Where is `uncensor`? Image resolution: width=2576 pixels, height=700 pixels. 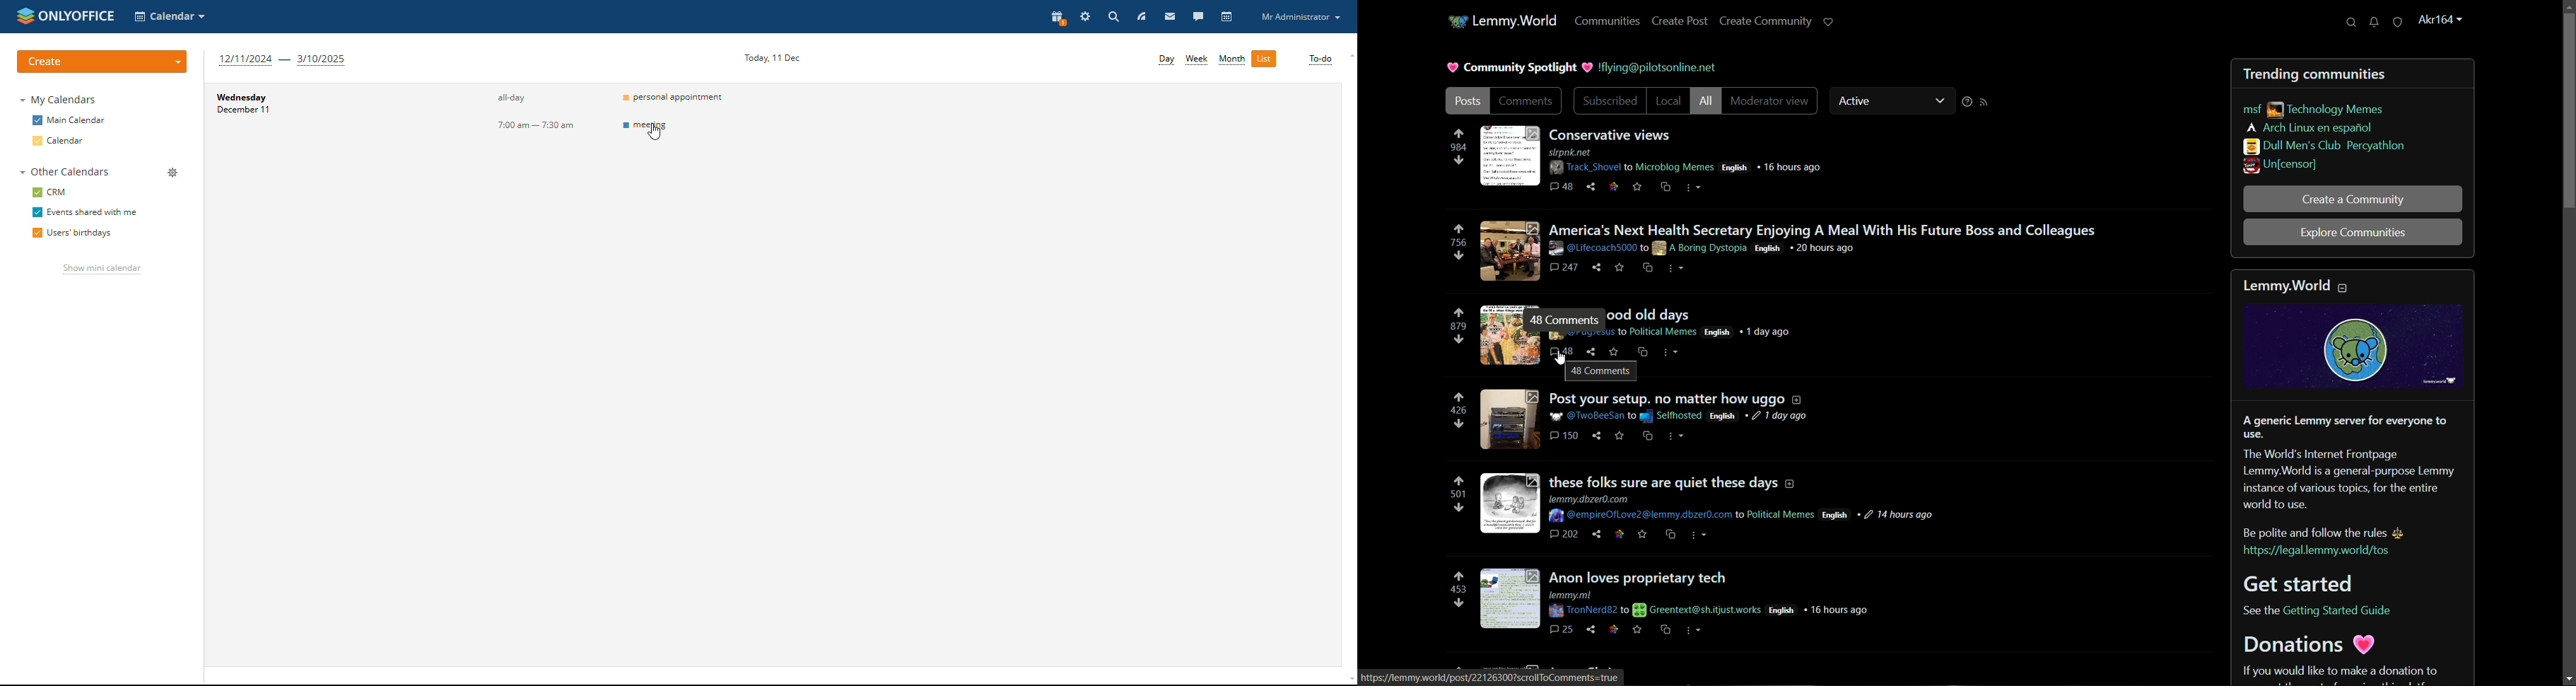 uncensor is located at coordinates (2280, 167).